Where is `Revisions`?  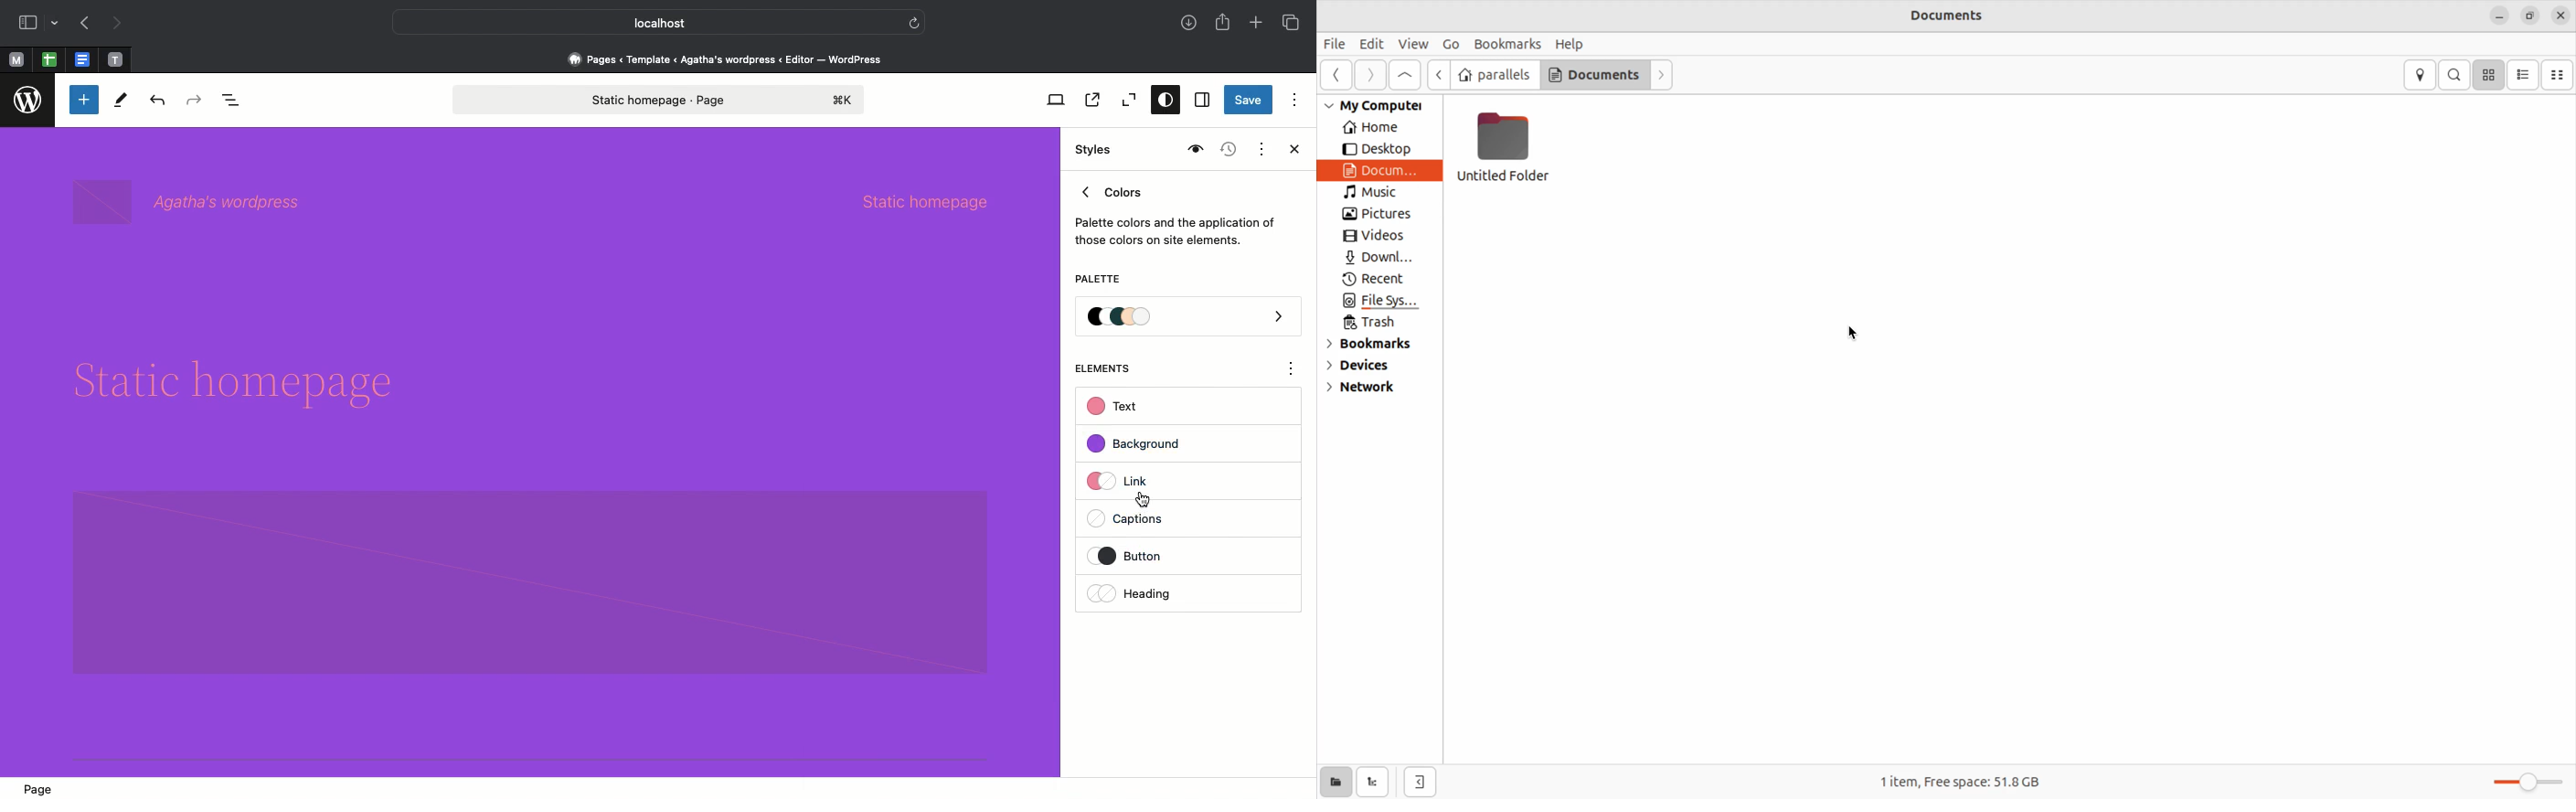 Revisions is located at coordinates (1226, 151).